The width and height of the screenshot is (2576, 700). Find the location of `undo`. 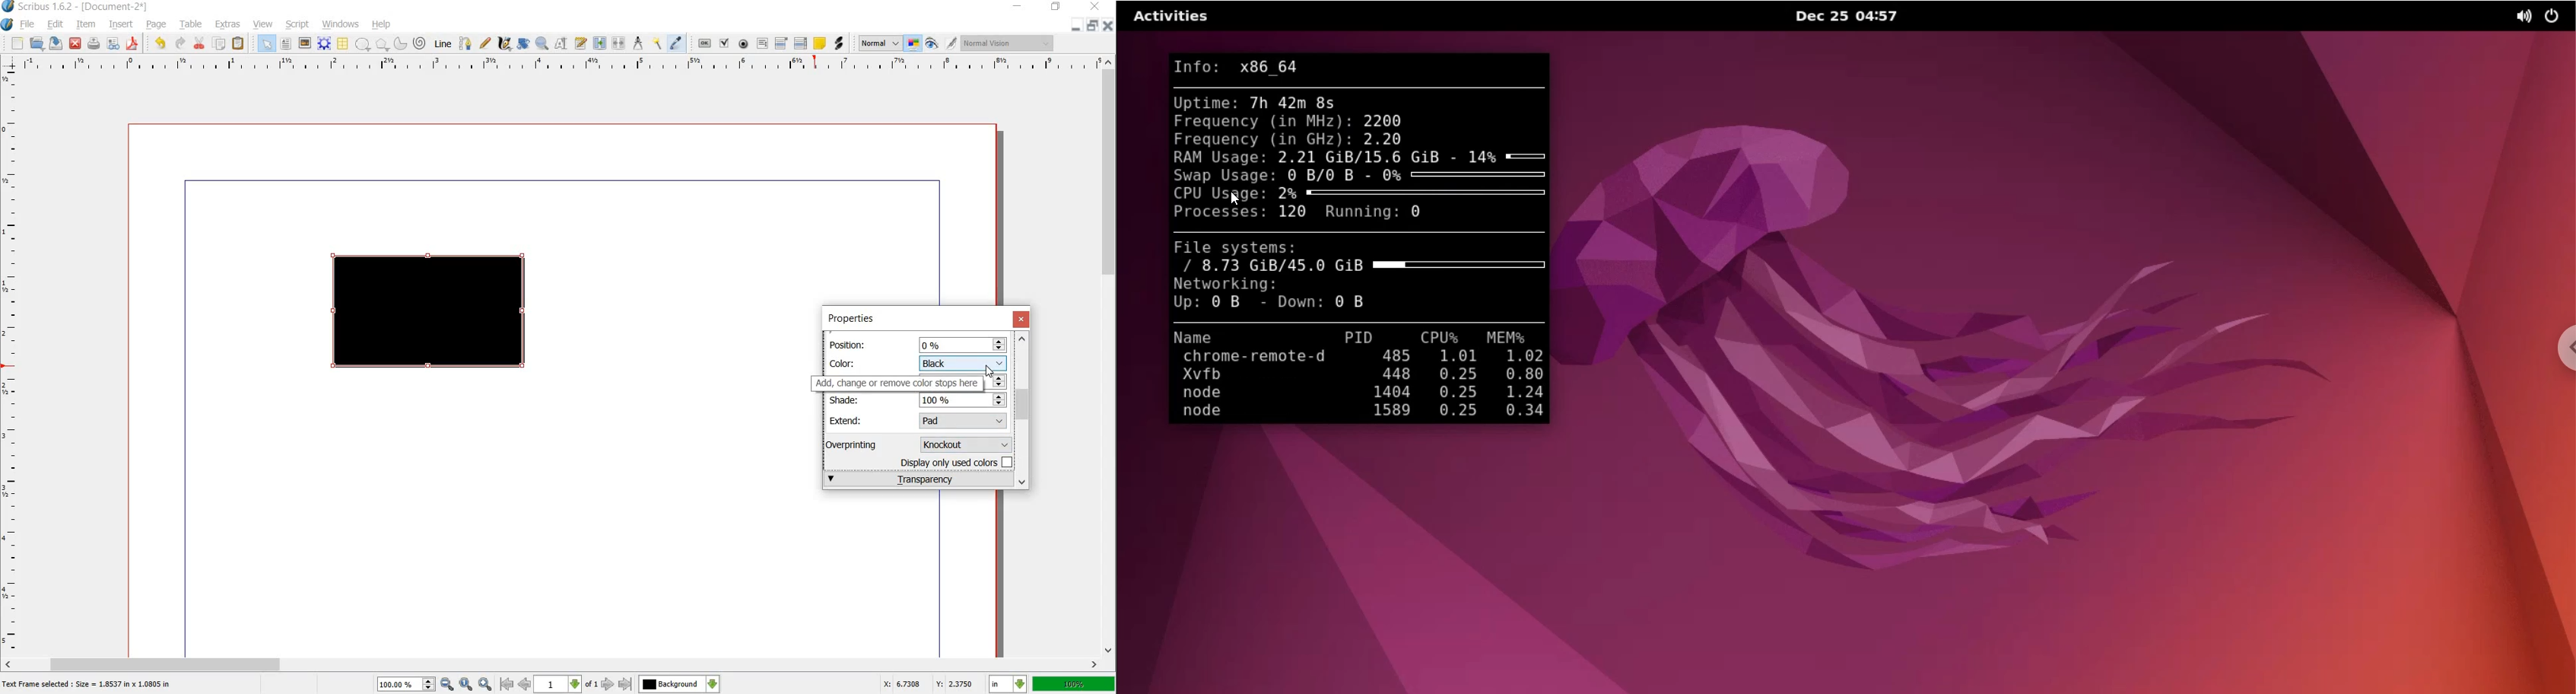

undo is located at coordinates (162, 44).